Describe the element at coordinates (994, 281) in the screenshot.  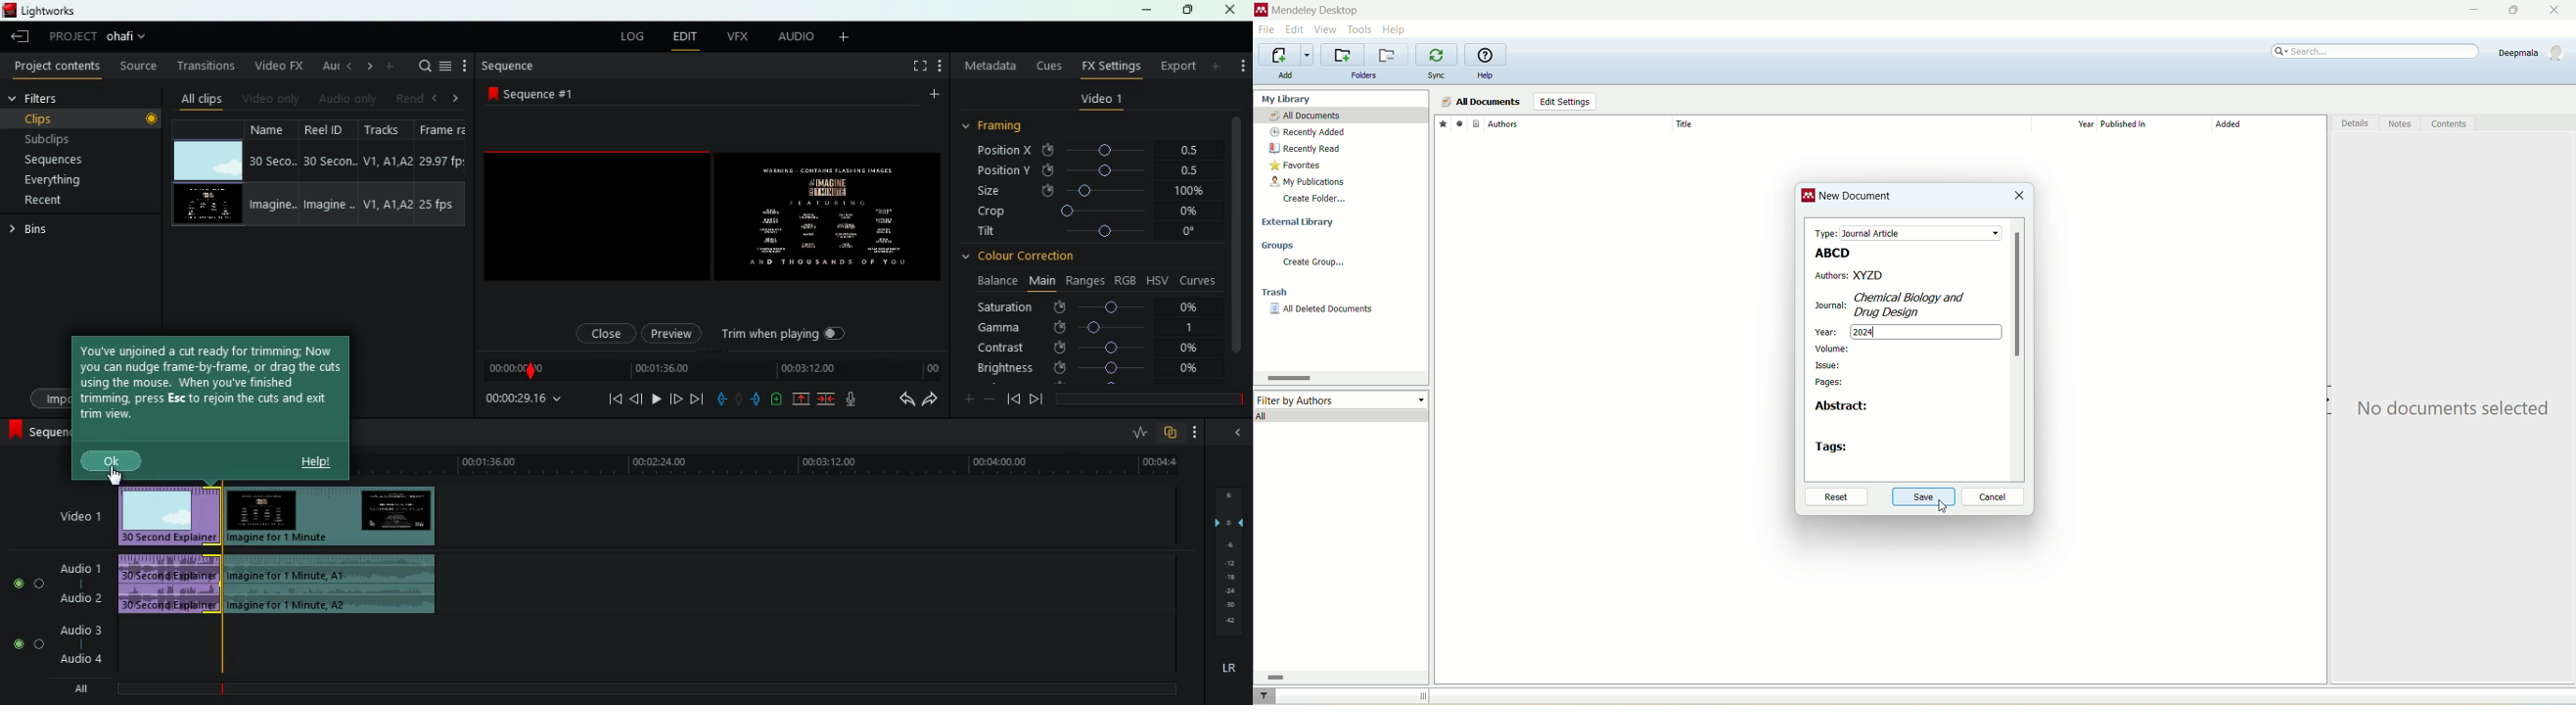
I see `balance` at that location.